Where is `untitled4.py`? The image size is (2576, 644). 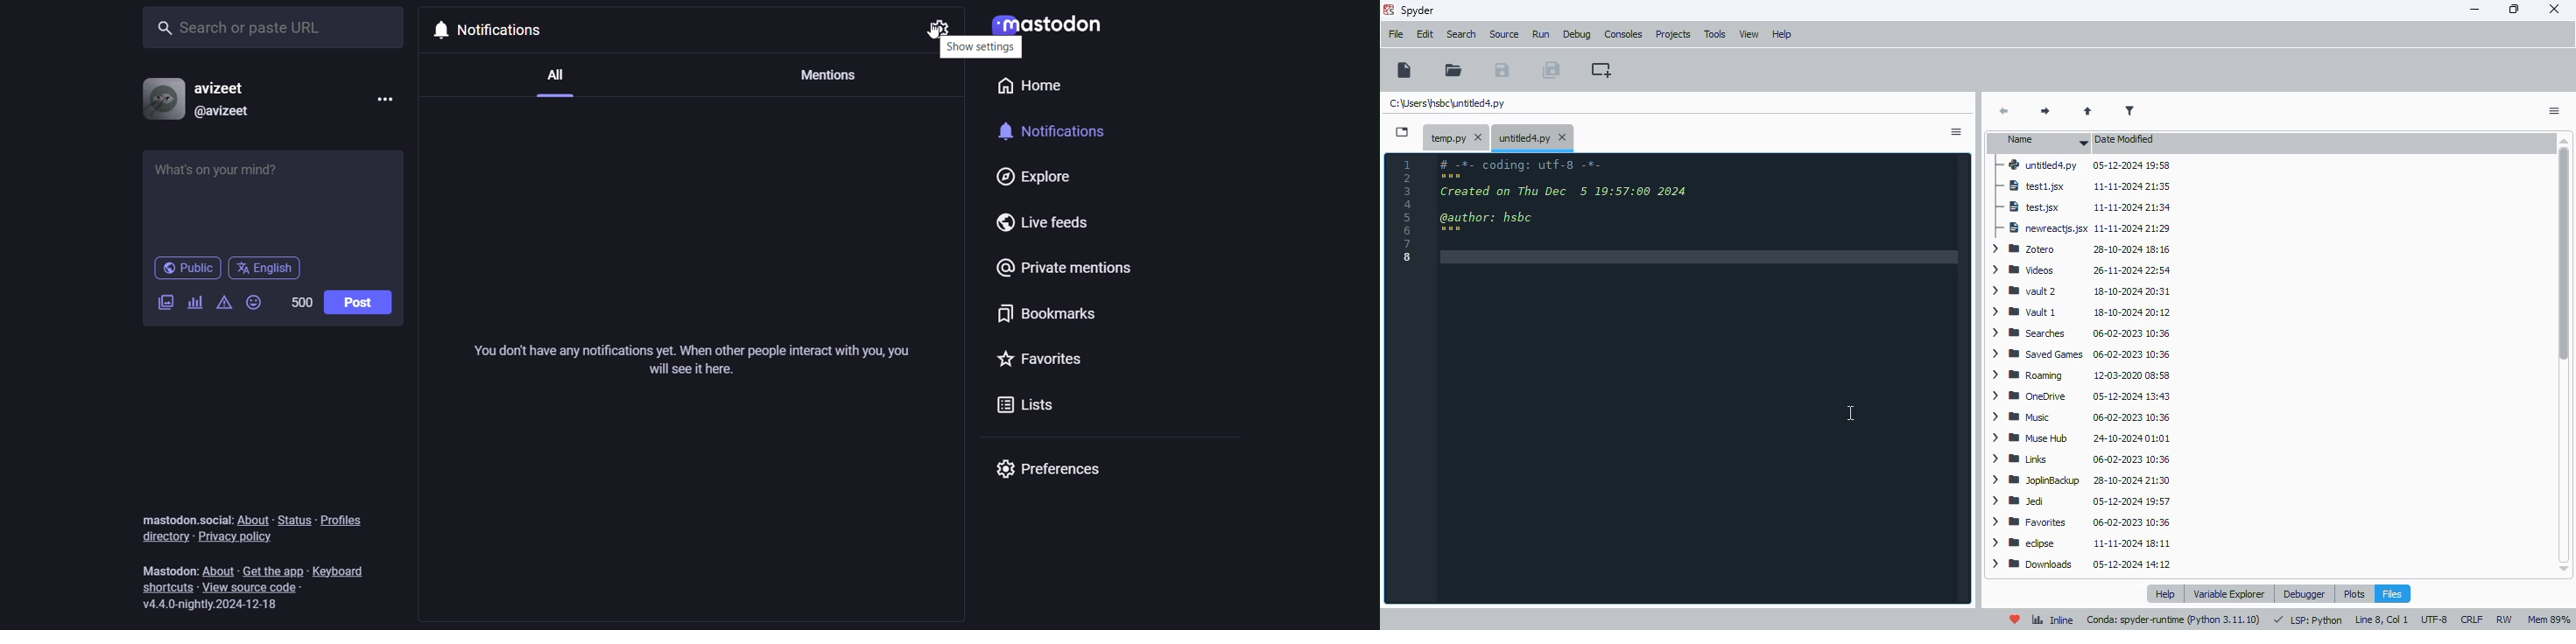
untitled4.py is located at coordinates (1447, 102).